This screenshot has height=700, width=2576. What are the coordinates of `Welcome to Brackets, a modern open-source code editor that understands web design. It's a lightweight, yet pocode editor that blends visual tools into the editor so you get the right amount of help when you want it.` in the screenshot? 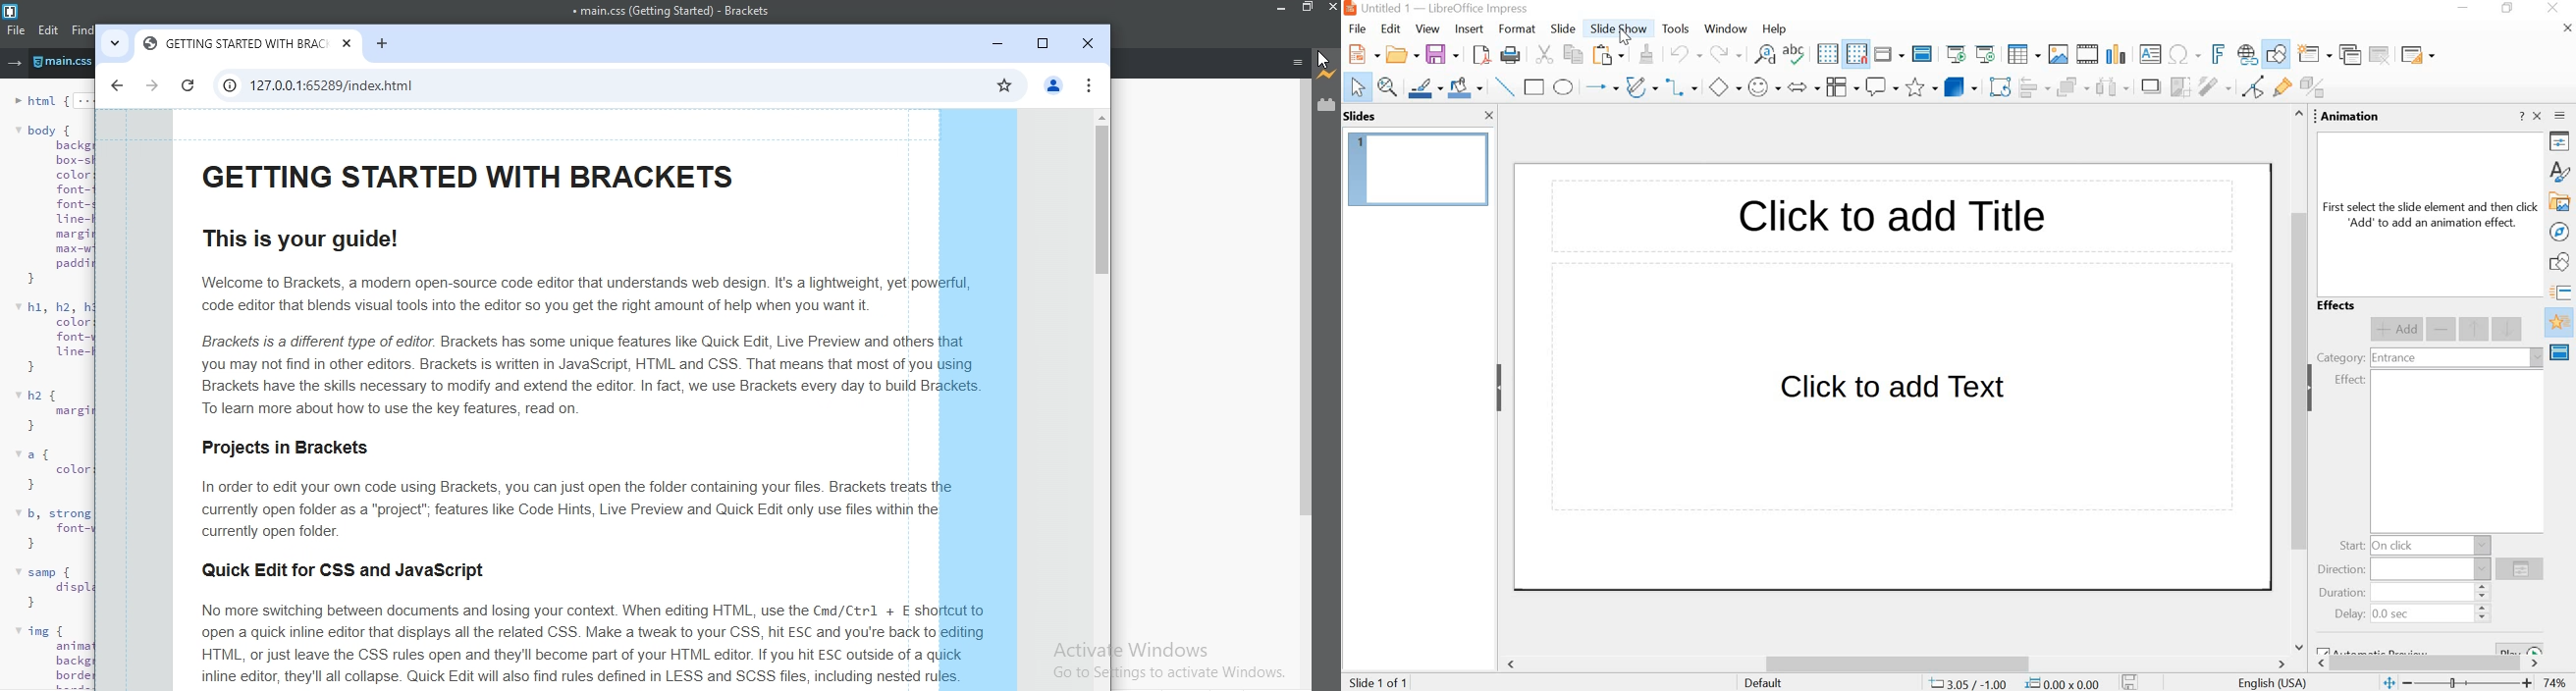 It's located at (594, 292).